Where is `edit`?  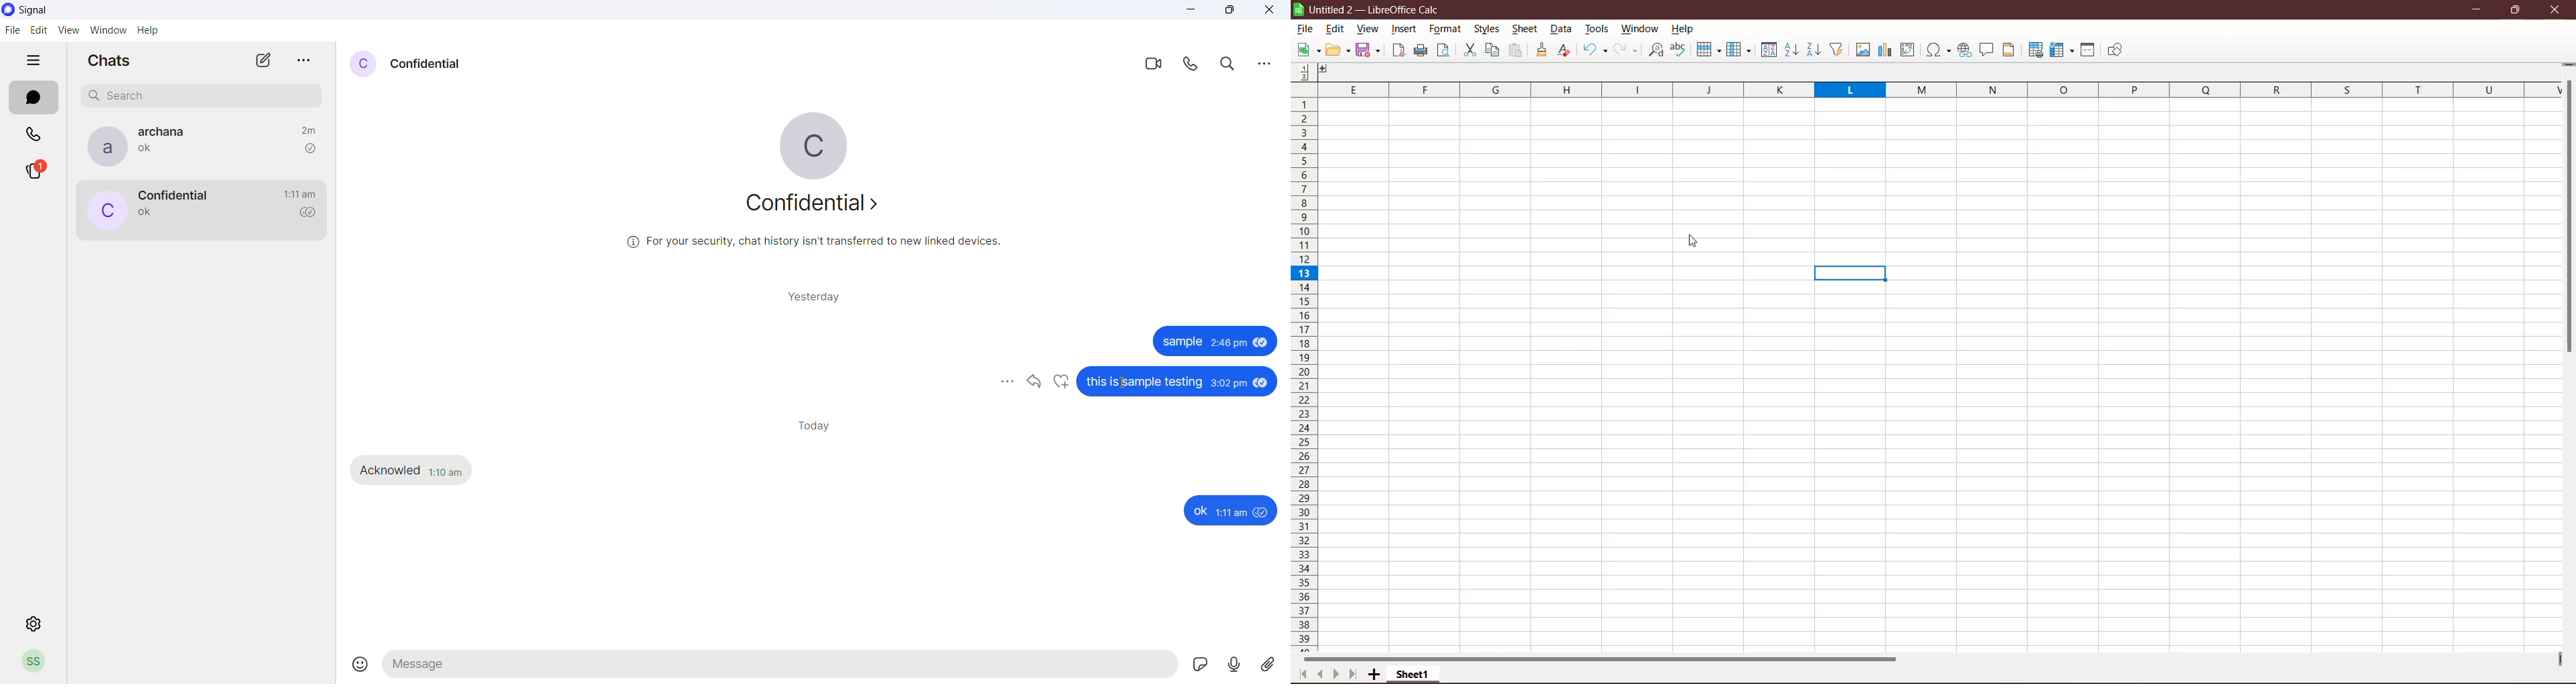
edit is located at coordinates (40, 30).